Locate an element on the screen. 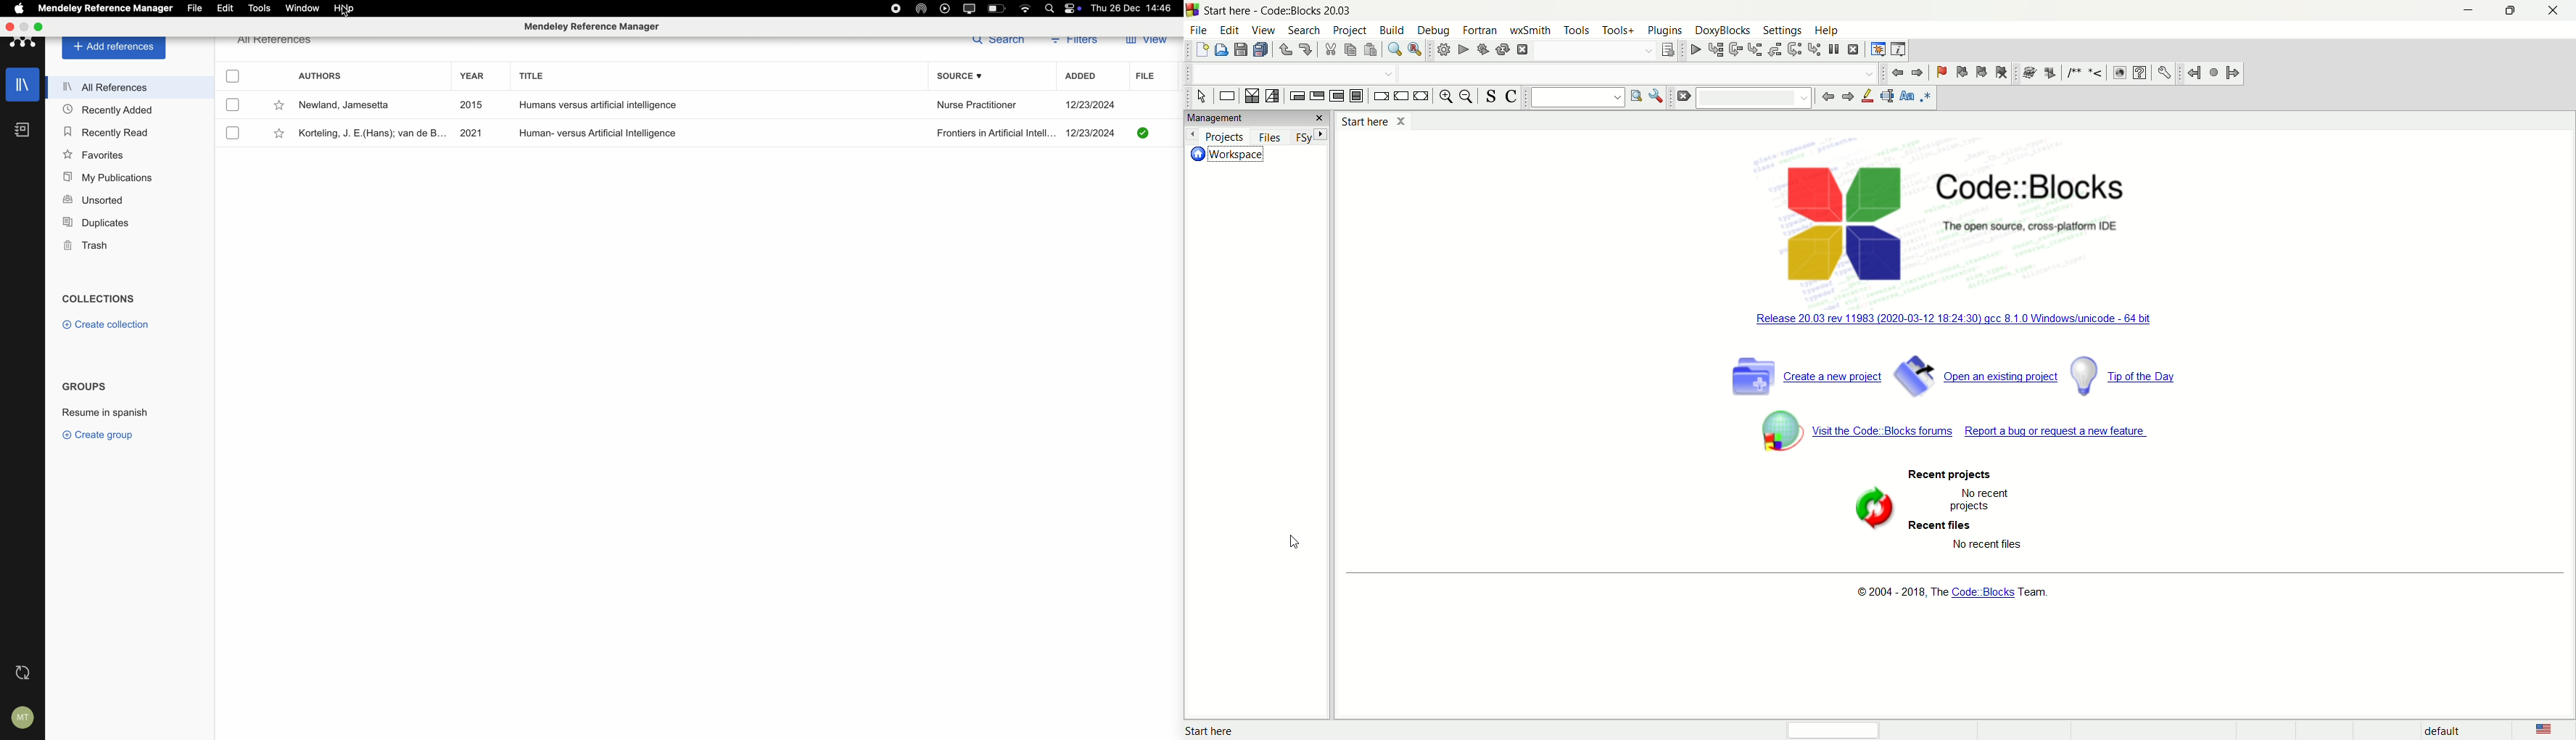  Humans versus artificial intelligence is located at coordinates (597, 105).